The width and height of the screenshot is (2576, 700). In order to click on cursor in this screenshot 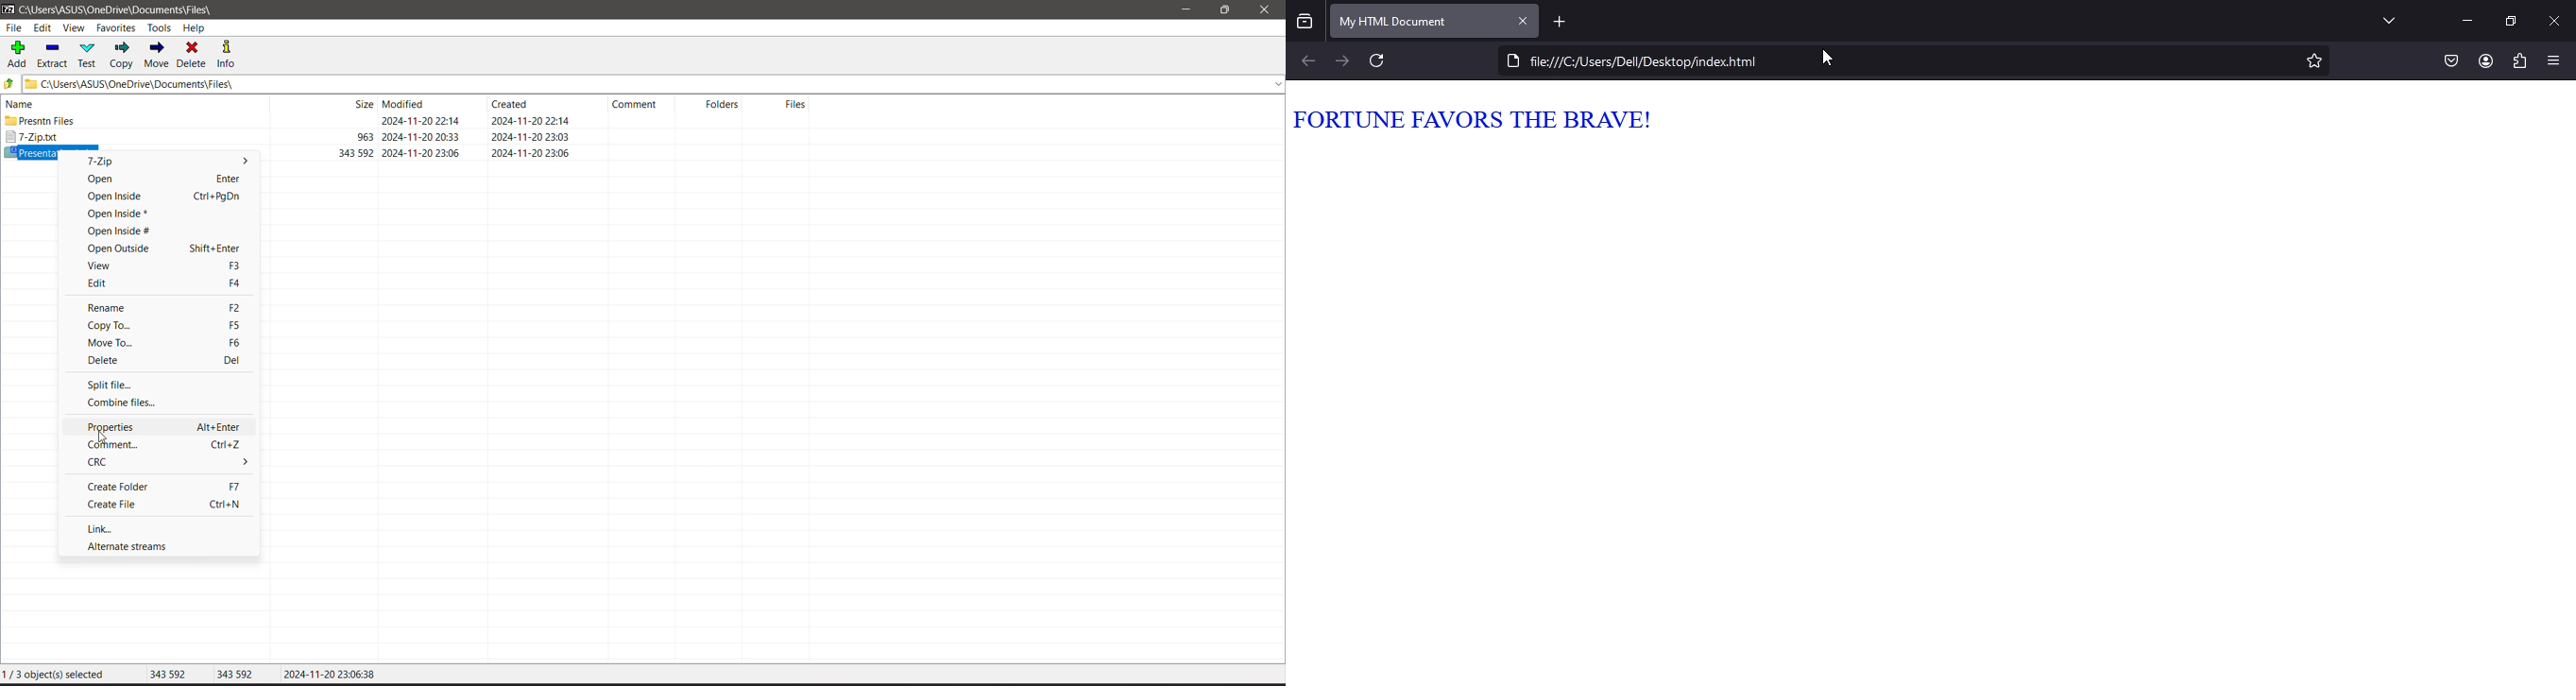, I will do `click(1829, 59)`.